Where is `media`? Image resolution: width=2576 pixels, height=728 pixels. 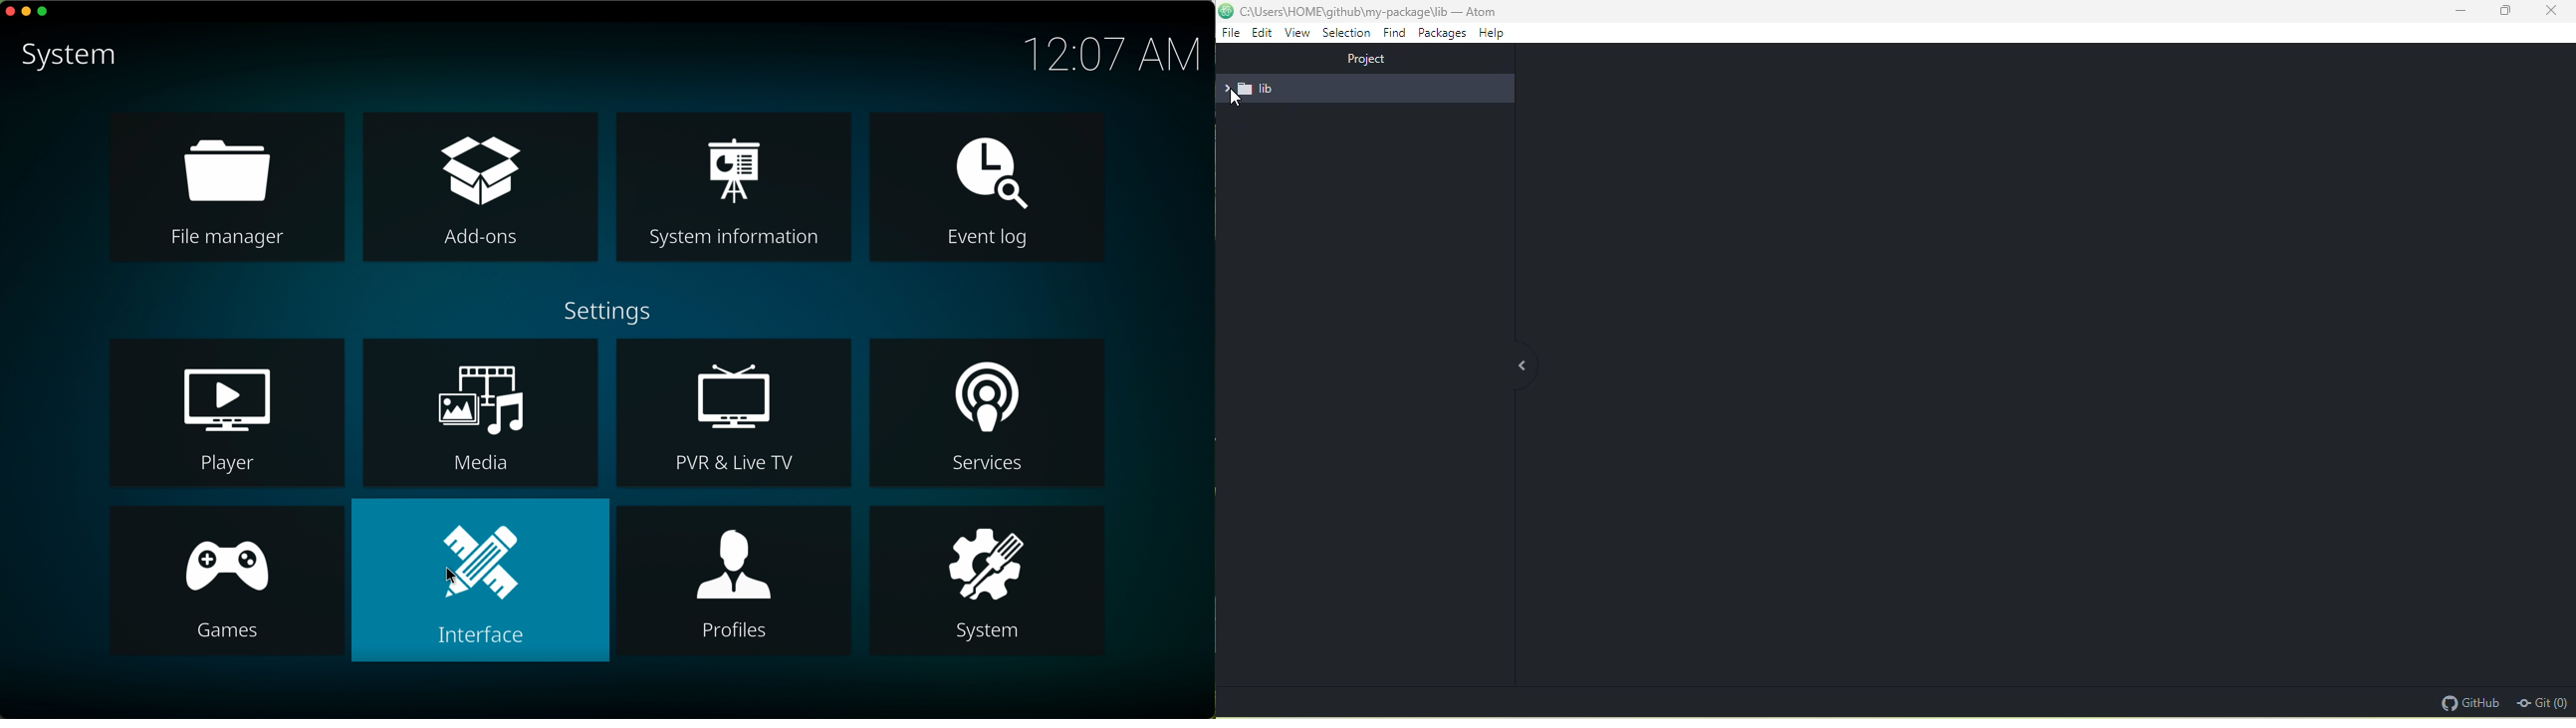 media is located at coordinates (480, 413).